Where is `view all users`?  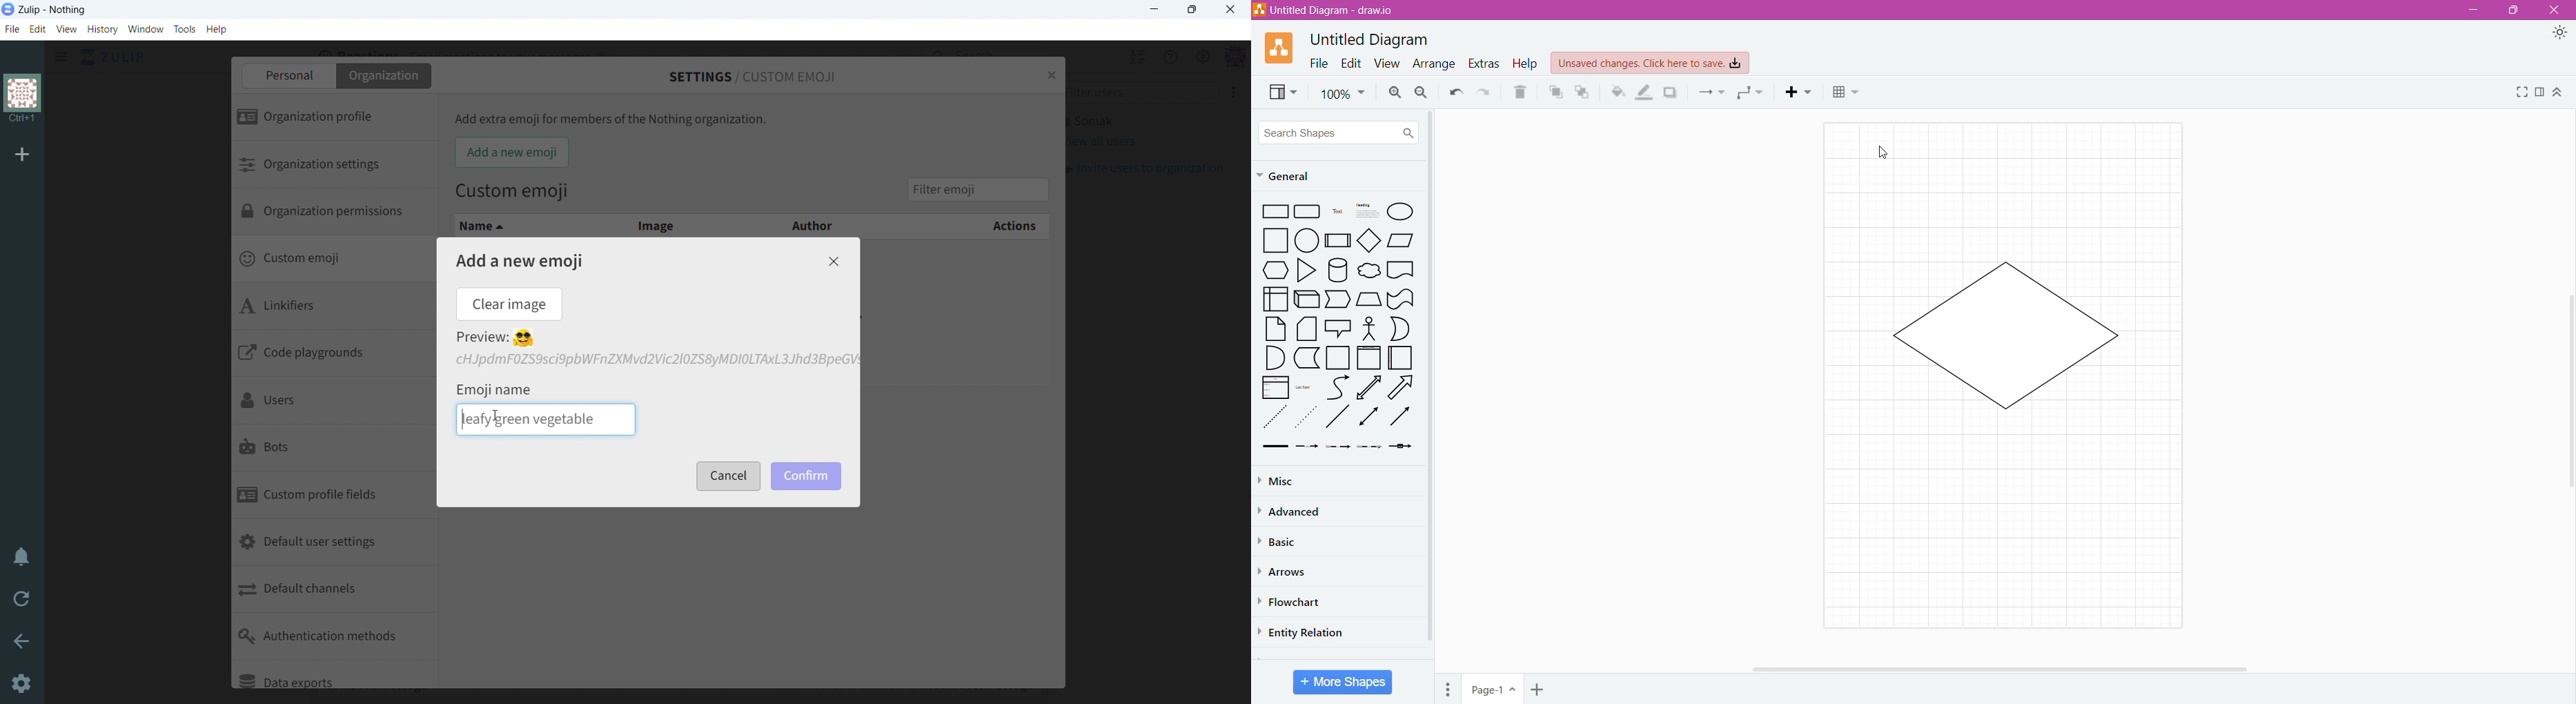
view all users is located at coordinates (1101, 142).